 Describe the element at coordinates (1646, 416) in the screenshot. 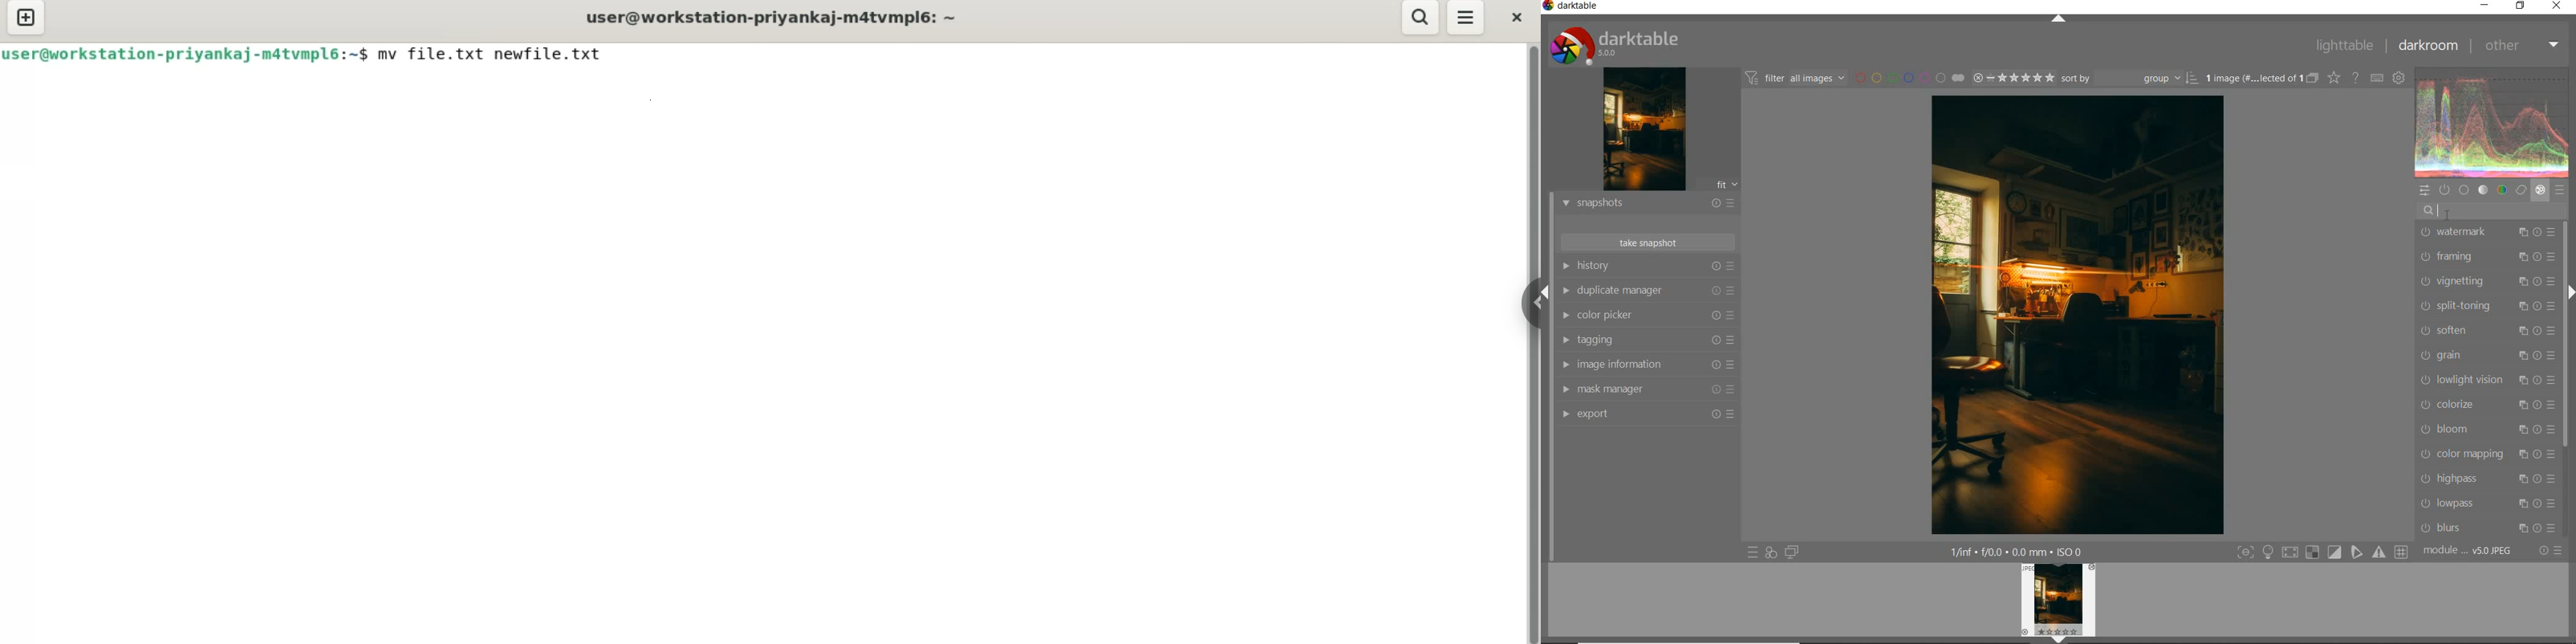

I see `export` at that location.